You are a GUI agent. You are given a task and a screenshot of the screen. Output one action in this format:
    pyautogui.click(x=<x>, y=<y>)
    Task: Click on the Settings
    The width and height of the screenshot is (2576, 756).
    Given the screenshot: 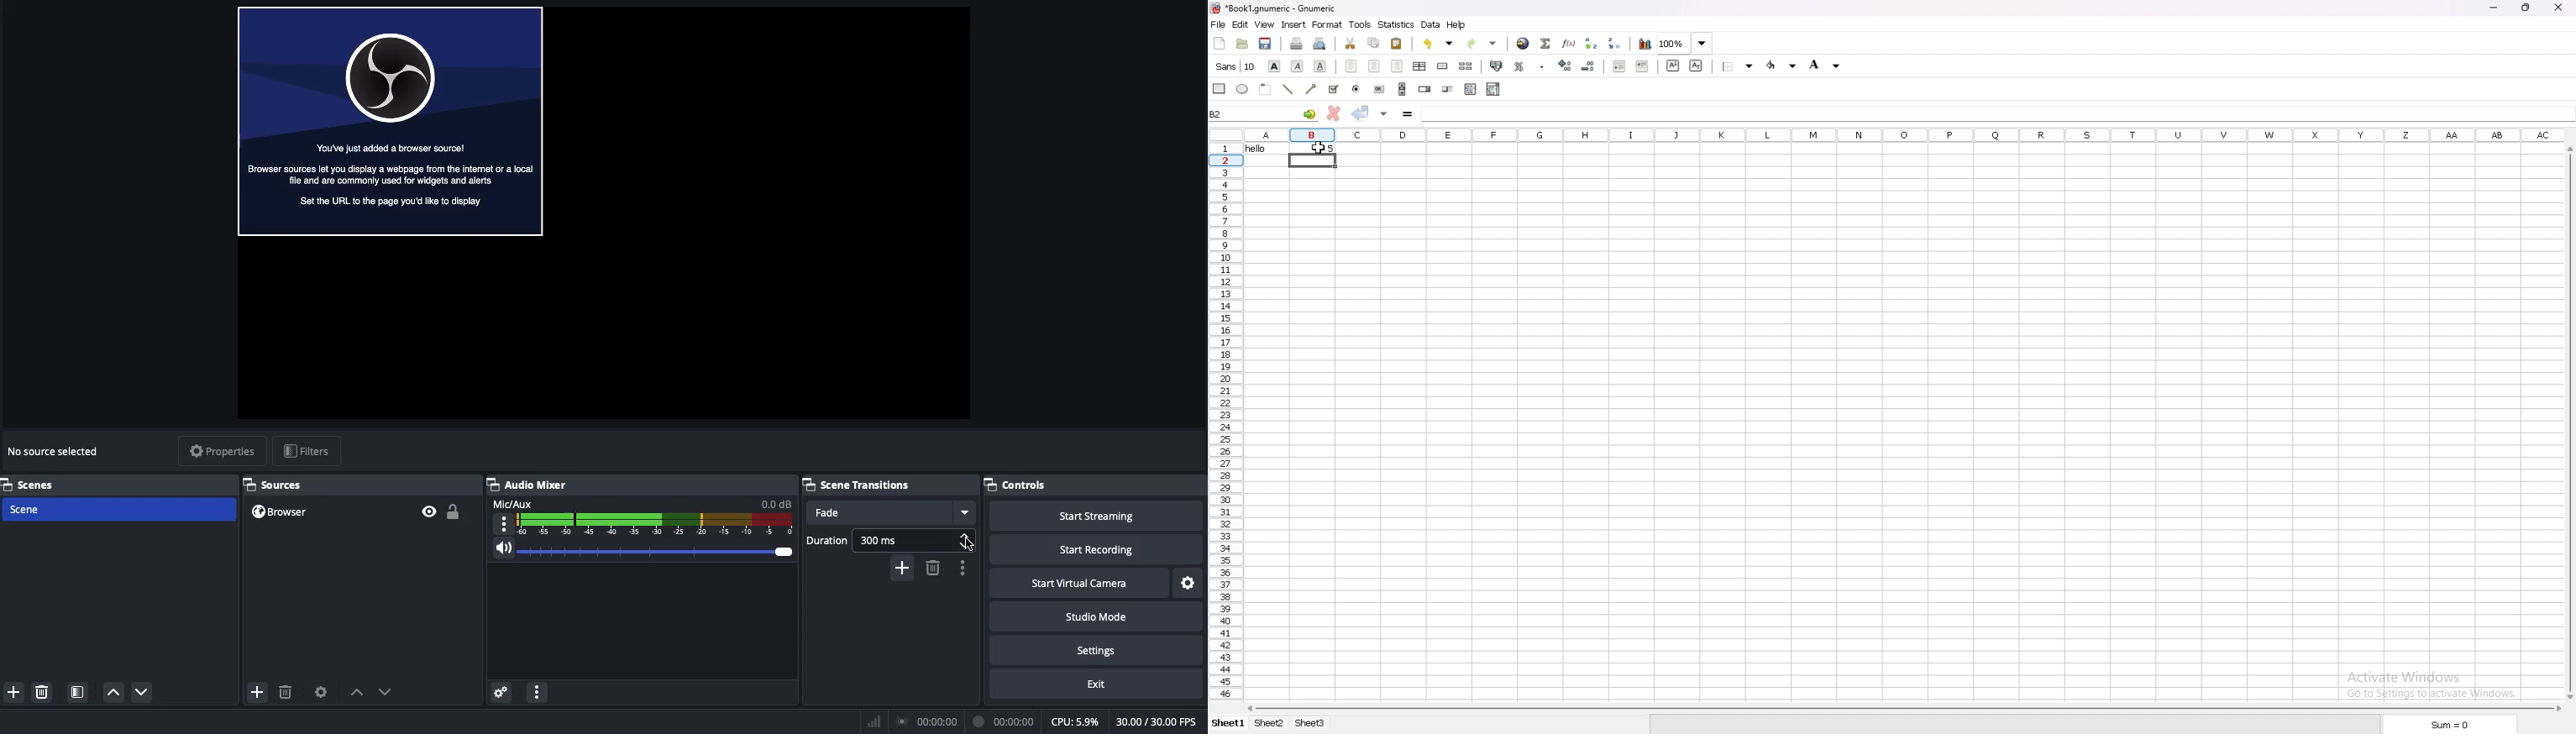 What is the action you would take?
    pyautogui.click(x=1099, y=651)
    